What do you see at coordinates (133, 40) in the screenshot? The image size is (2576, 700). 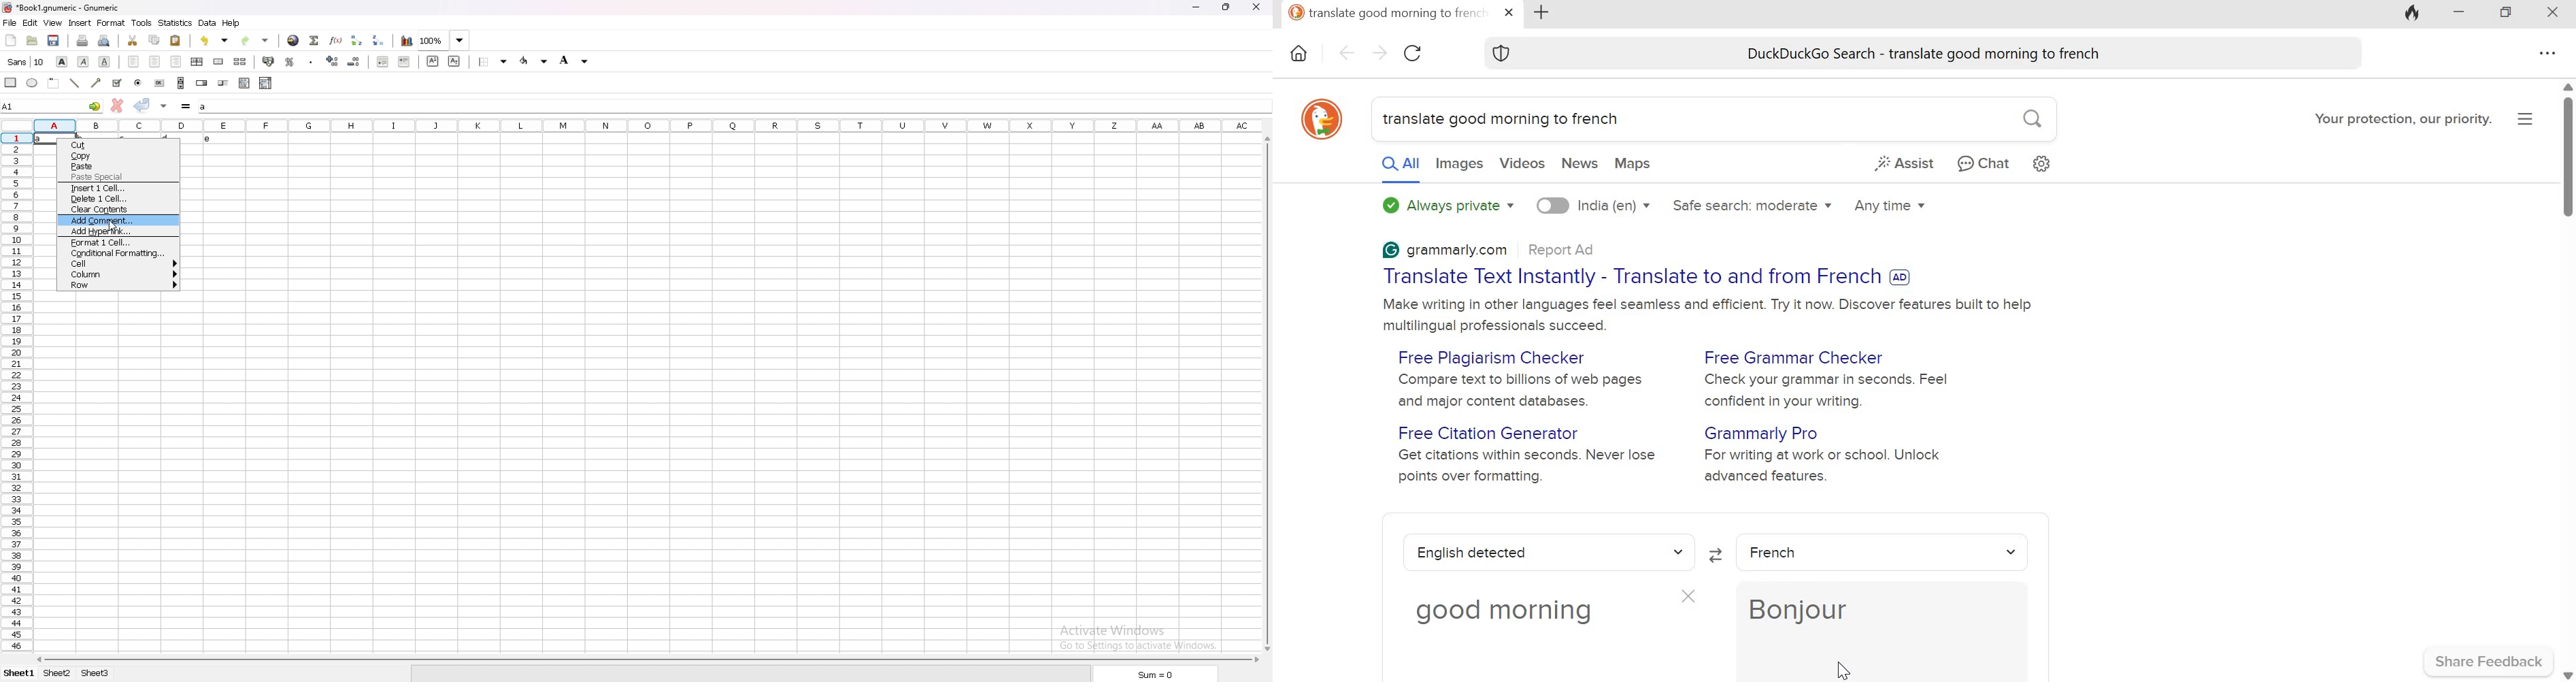 I see `cut` at bounding box center [133, 40].